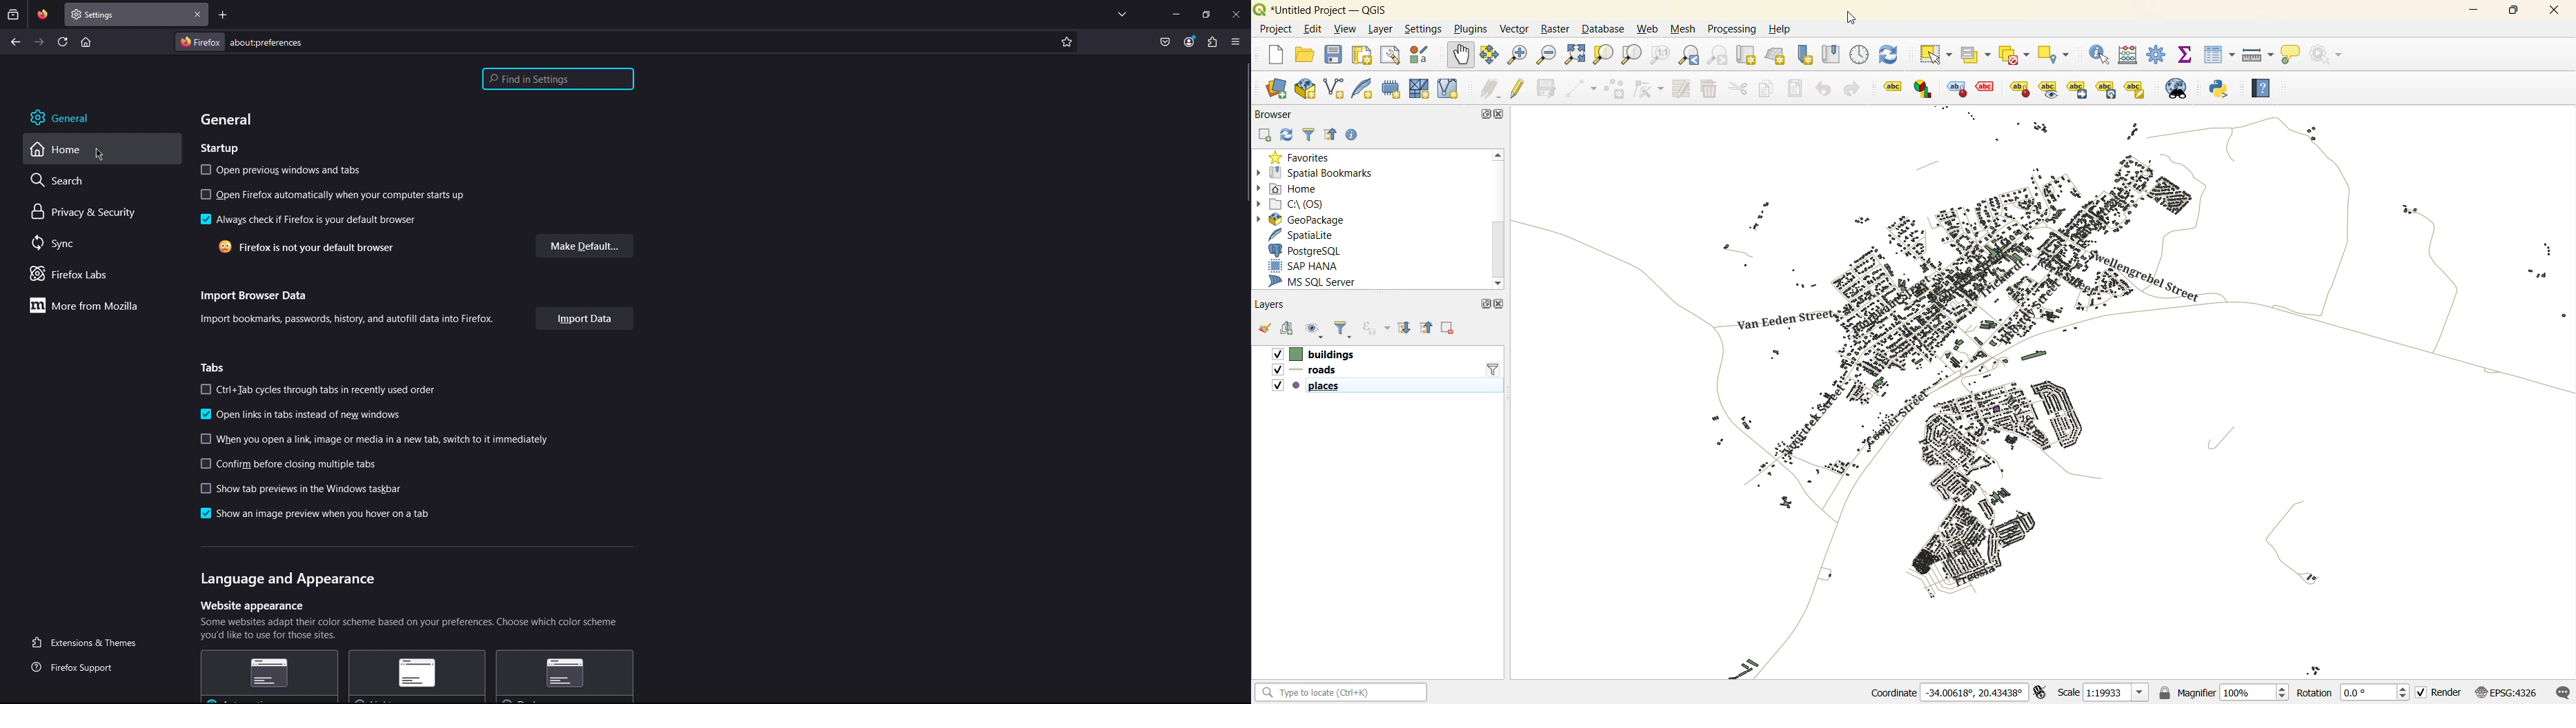 This screenshot has width=2576, height=728. I want to click on Open links in tabs instead of new windows, so click(300, 415).